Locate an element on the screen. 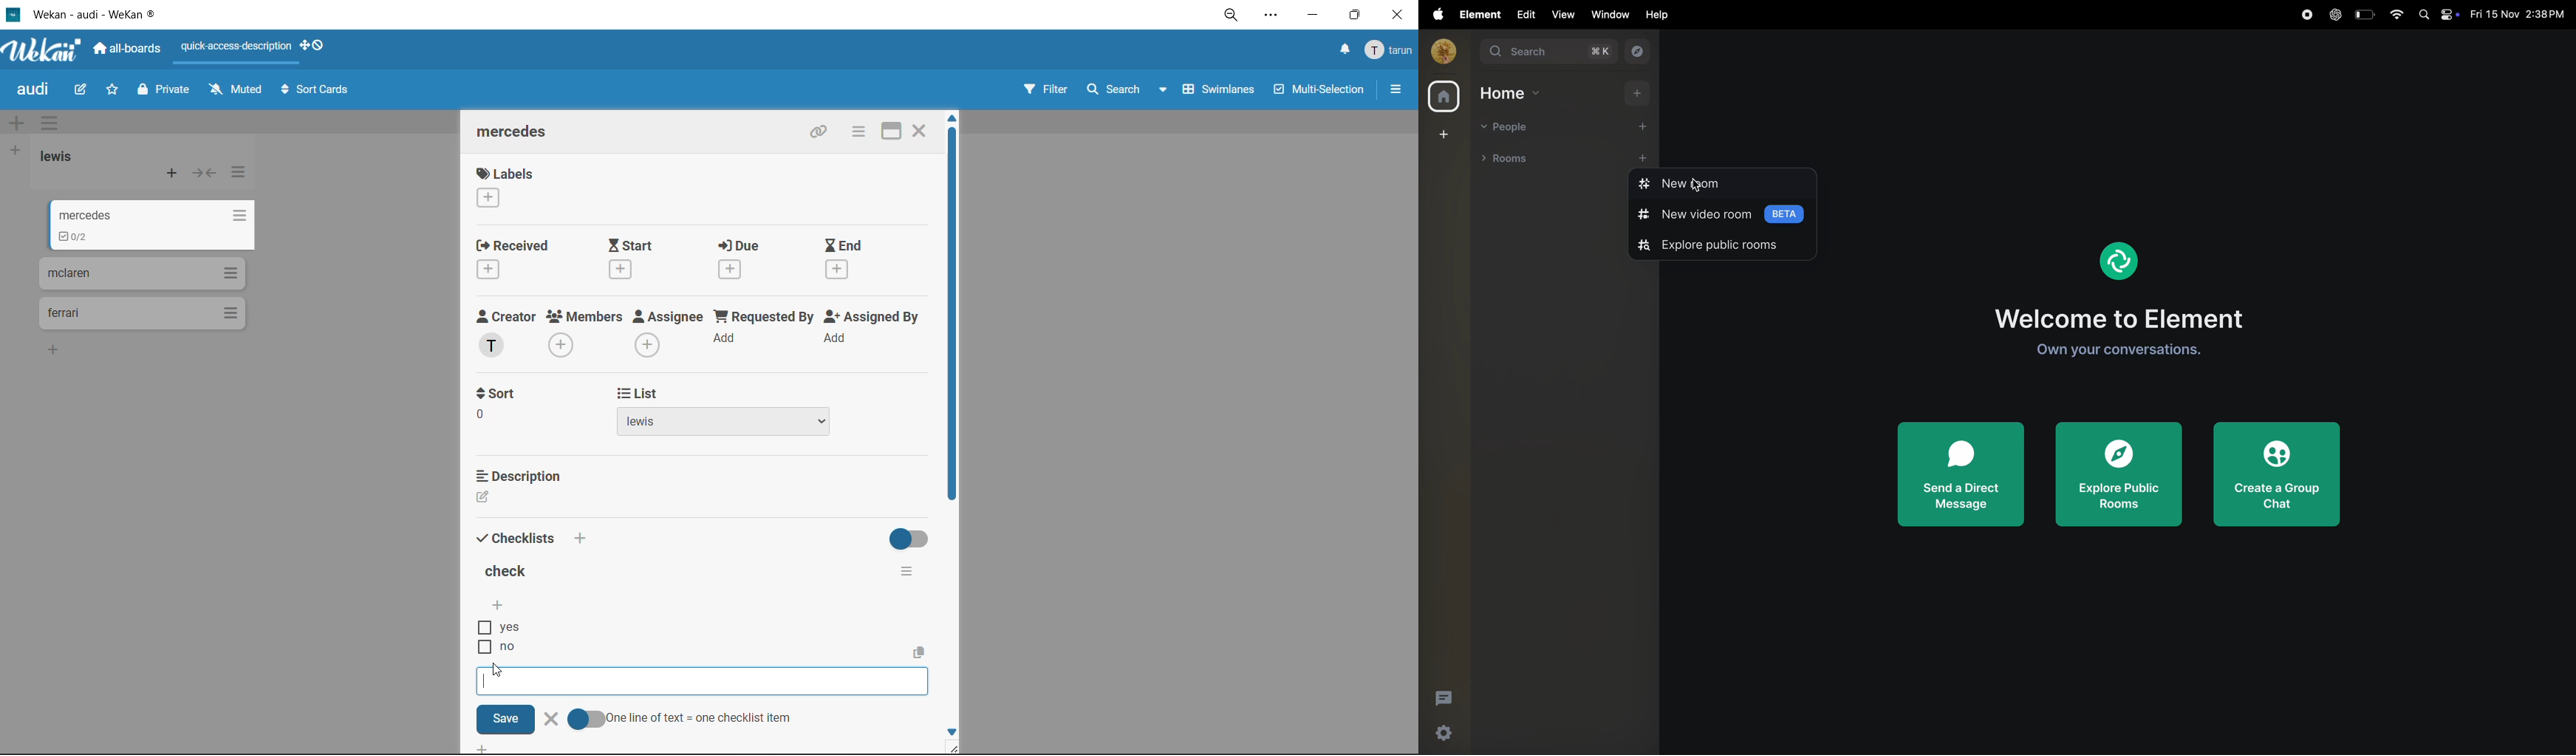 This screenshot has width=2576, height=756. element menu is located at coordinates (1477, 13).